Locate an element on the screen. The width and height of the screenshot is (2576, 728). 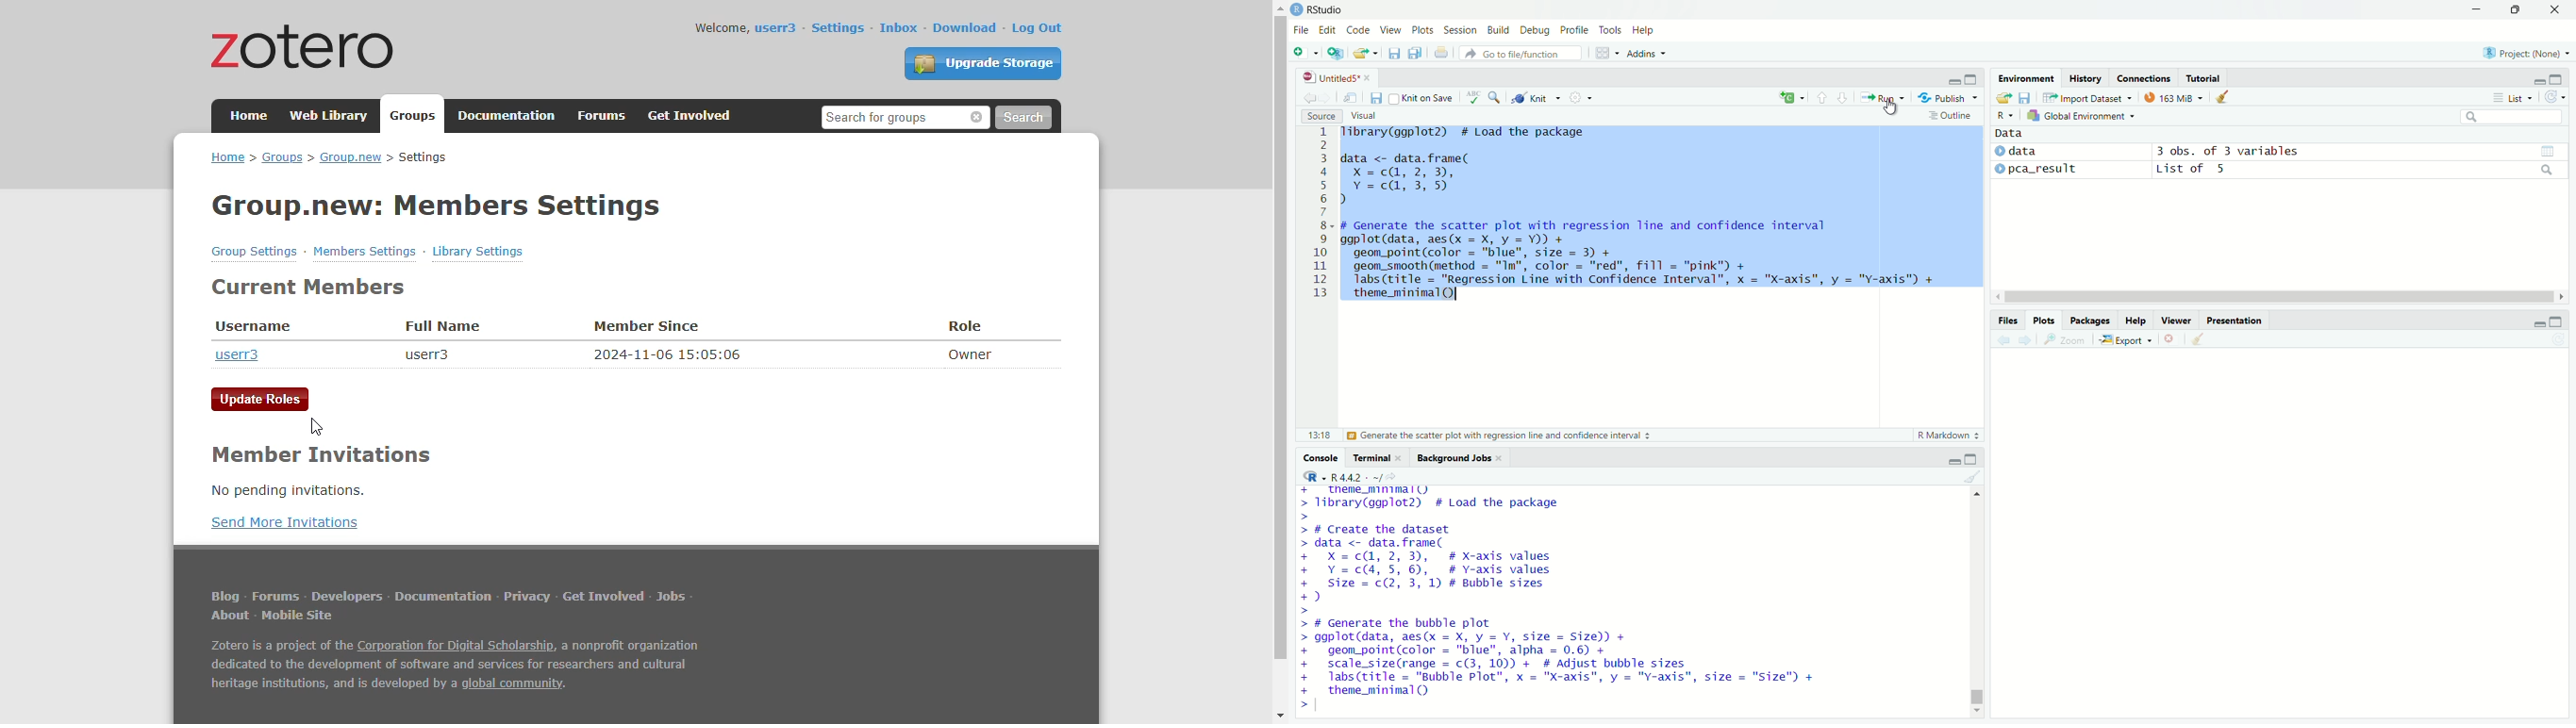
minimize is located at coordinates (1953, 459).